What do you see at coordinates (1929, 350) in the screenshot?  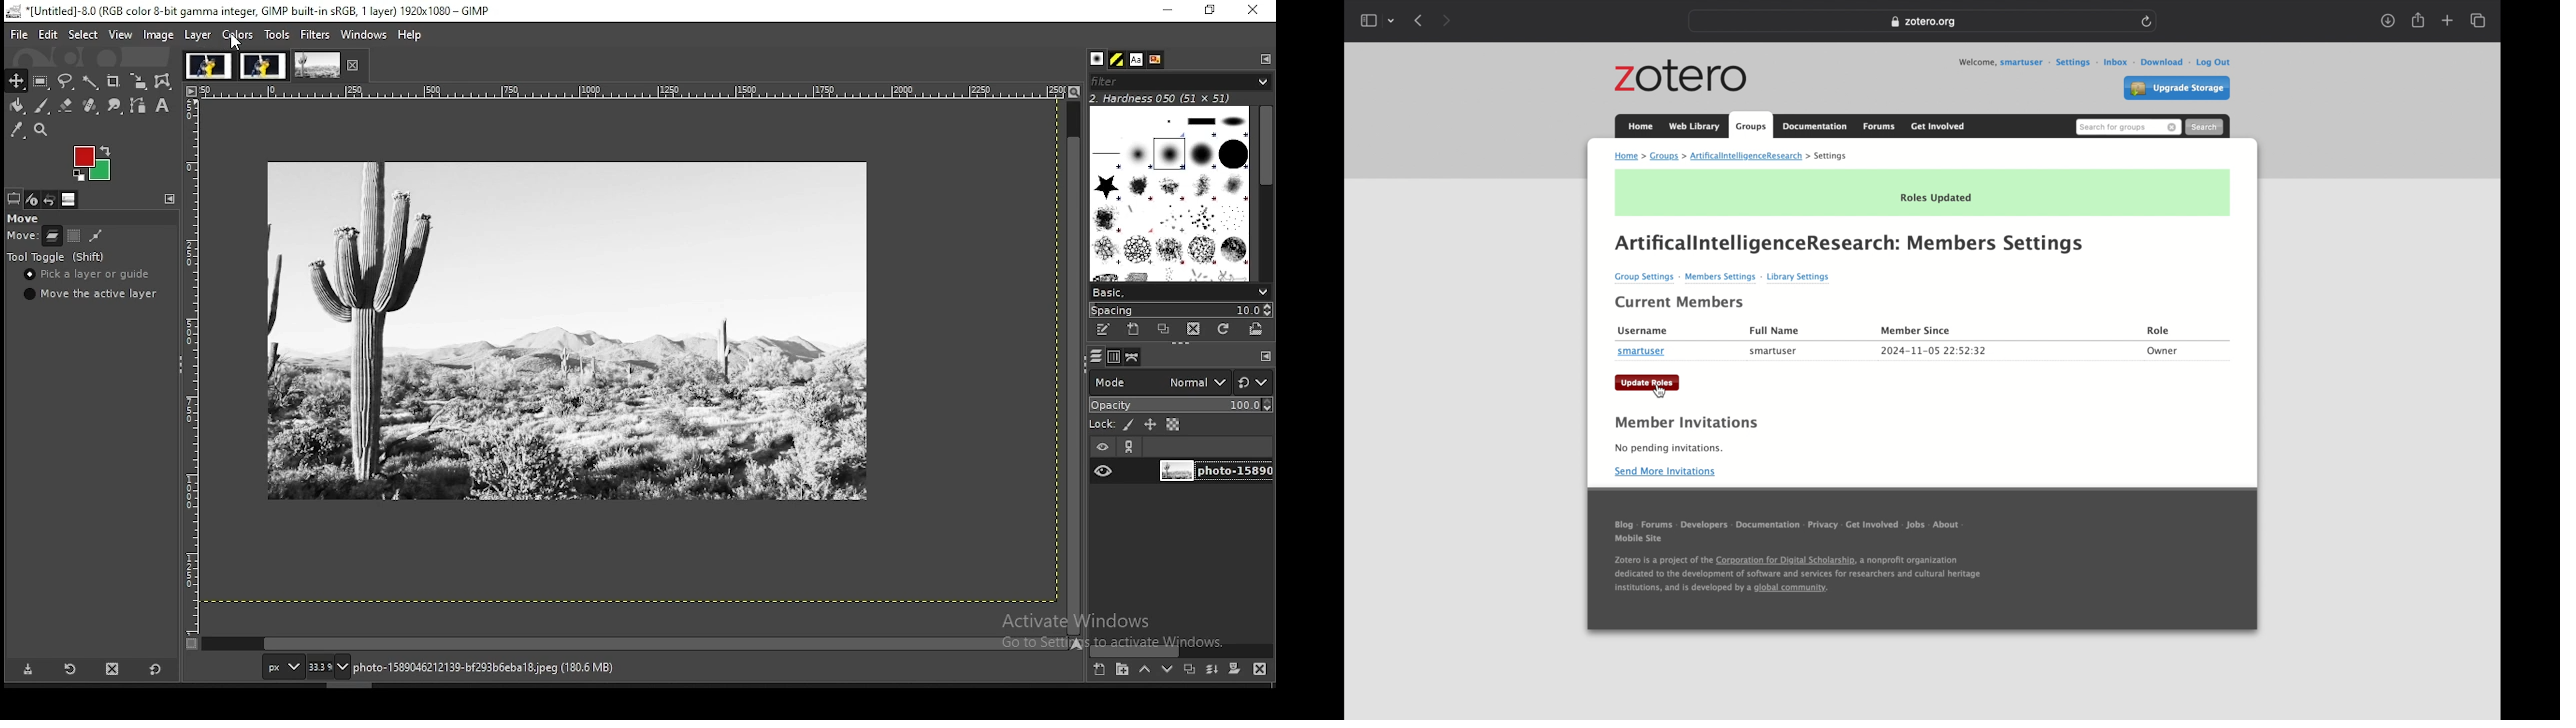 I see `2024-11-05 22:52:32` at bounding box center [1929, 350].